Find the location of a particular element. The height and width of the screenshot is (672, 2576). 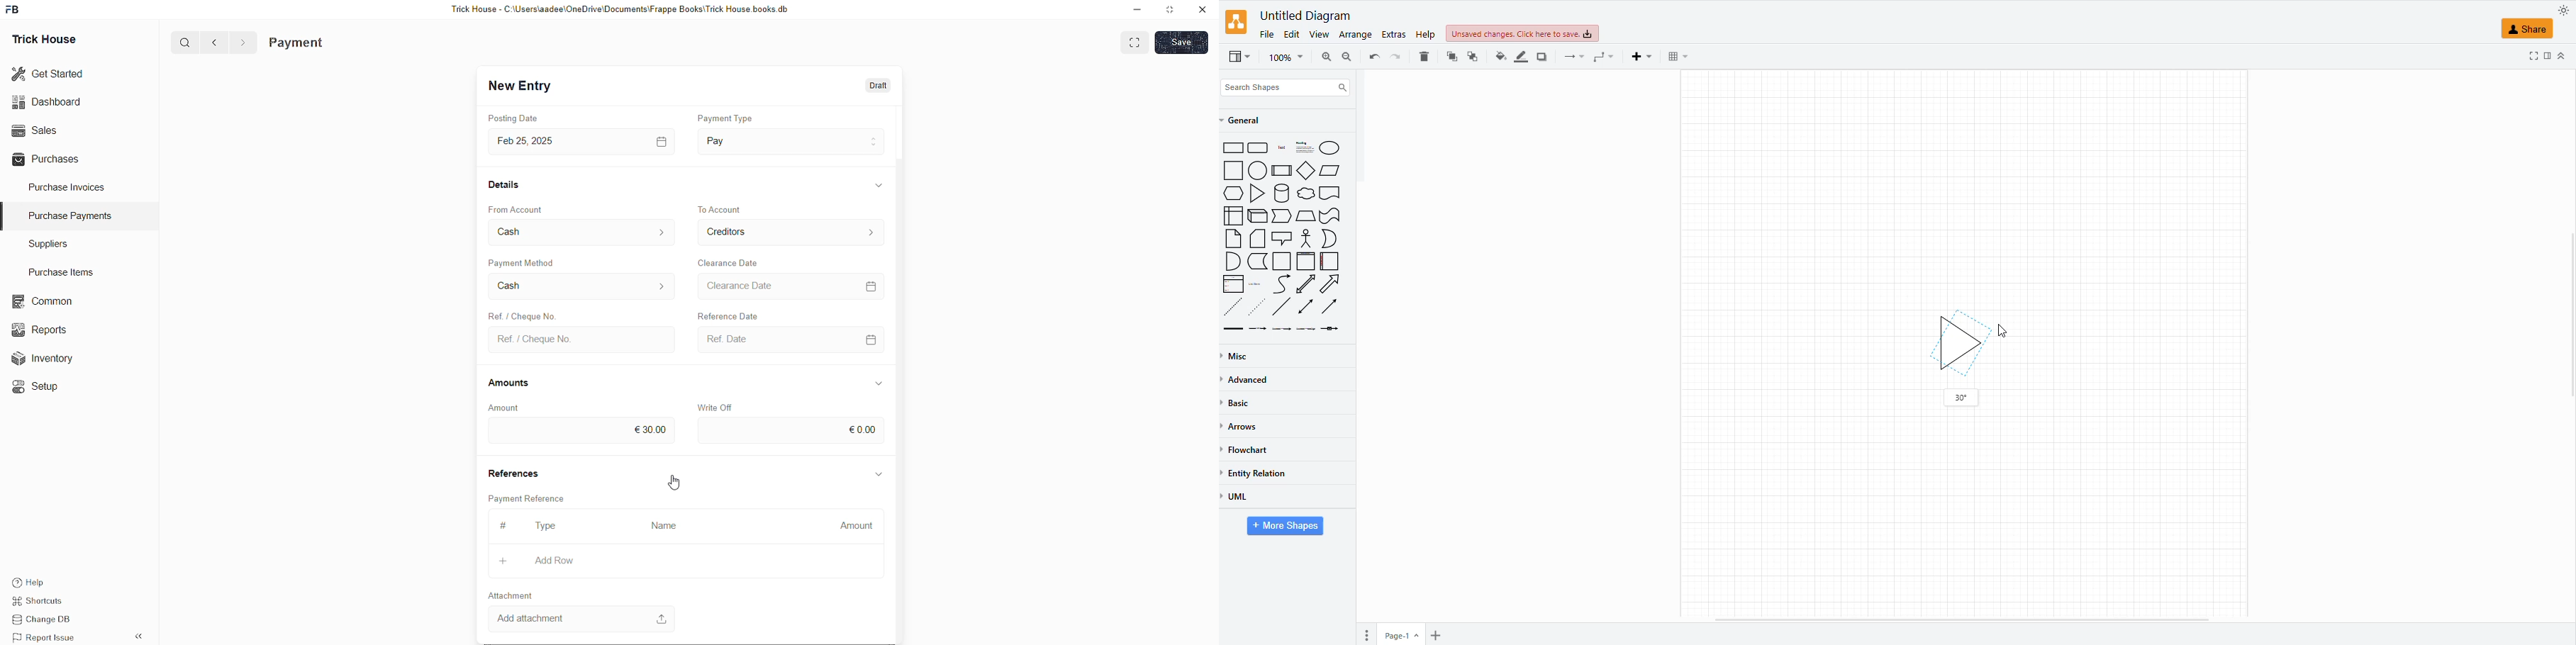

Dashboard is located at coordinates (50, 102).